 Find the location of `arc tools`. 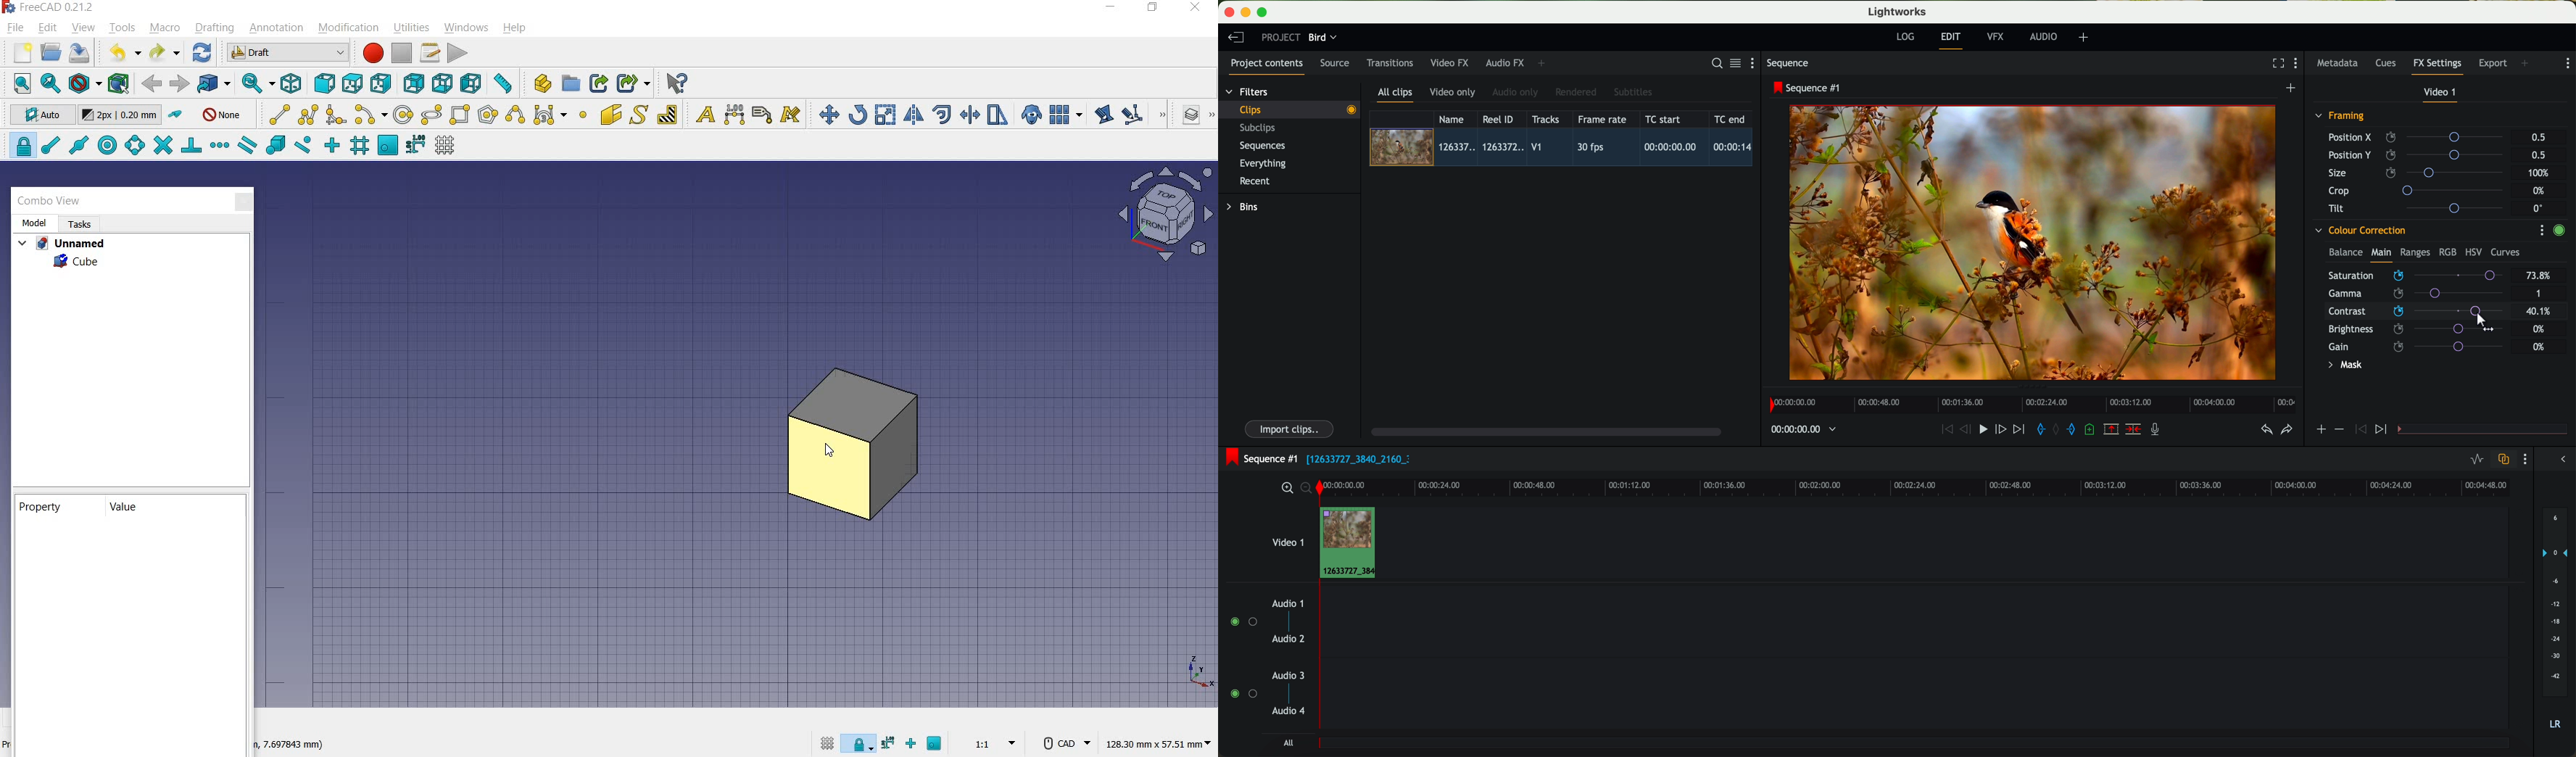

arc tools is located at coordinates (370, 115).